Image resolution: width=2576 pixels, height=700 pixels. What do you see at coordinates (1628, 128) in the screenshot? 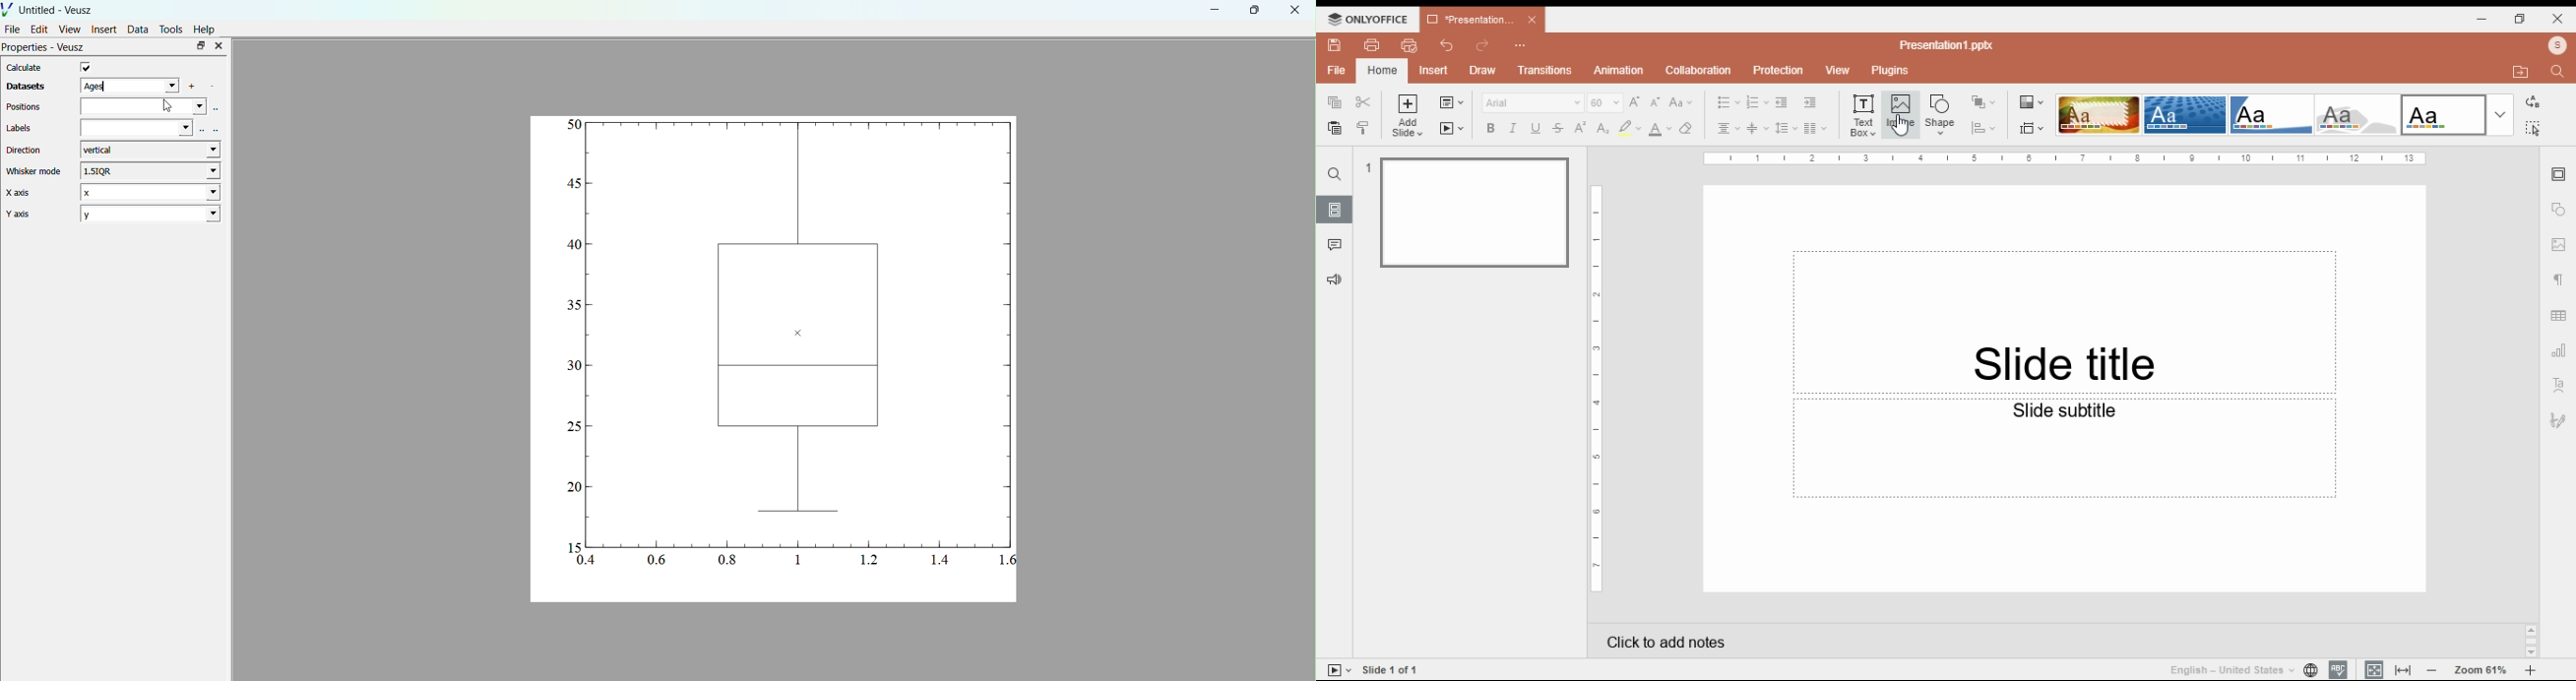
I see `highlight color` at bounding box center [1628, 128].